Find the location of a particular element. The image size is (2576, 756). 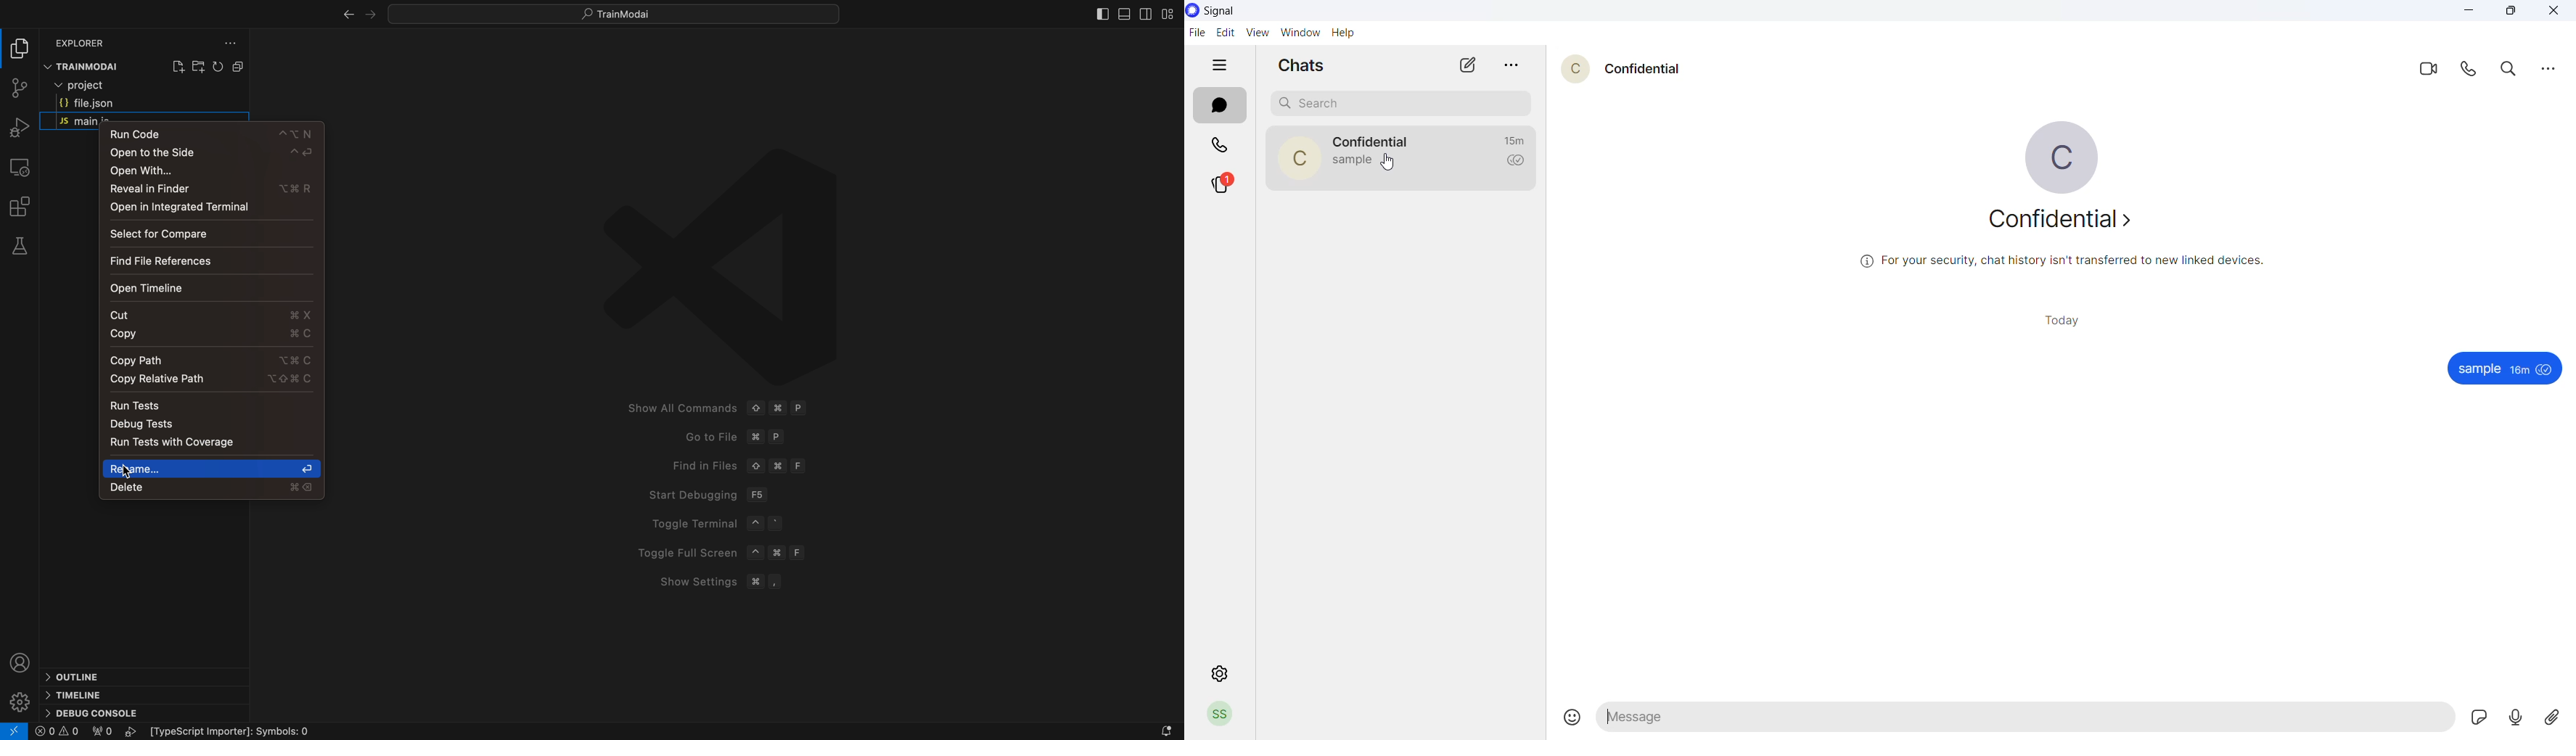

delete is located at coordinates (210, 488).